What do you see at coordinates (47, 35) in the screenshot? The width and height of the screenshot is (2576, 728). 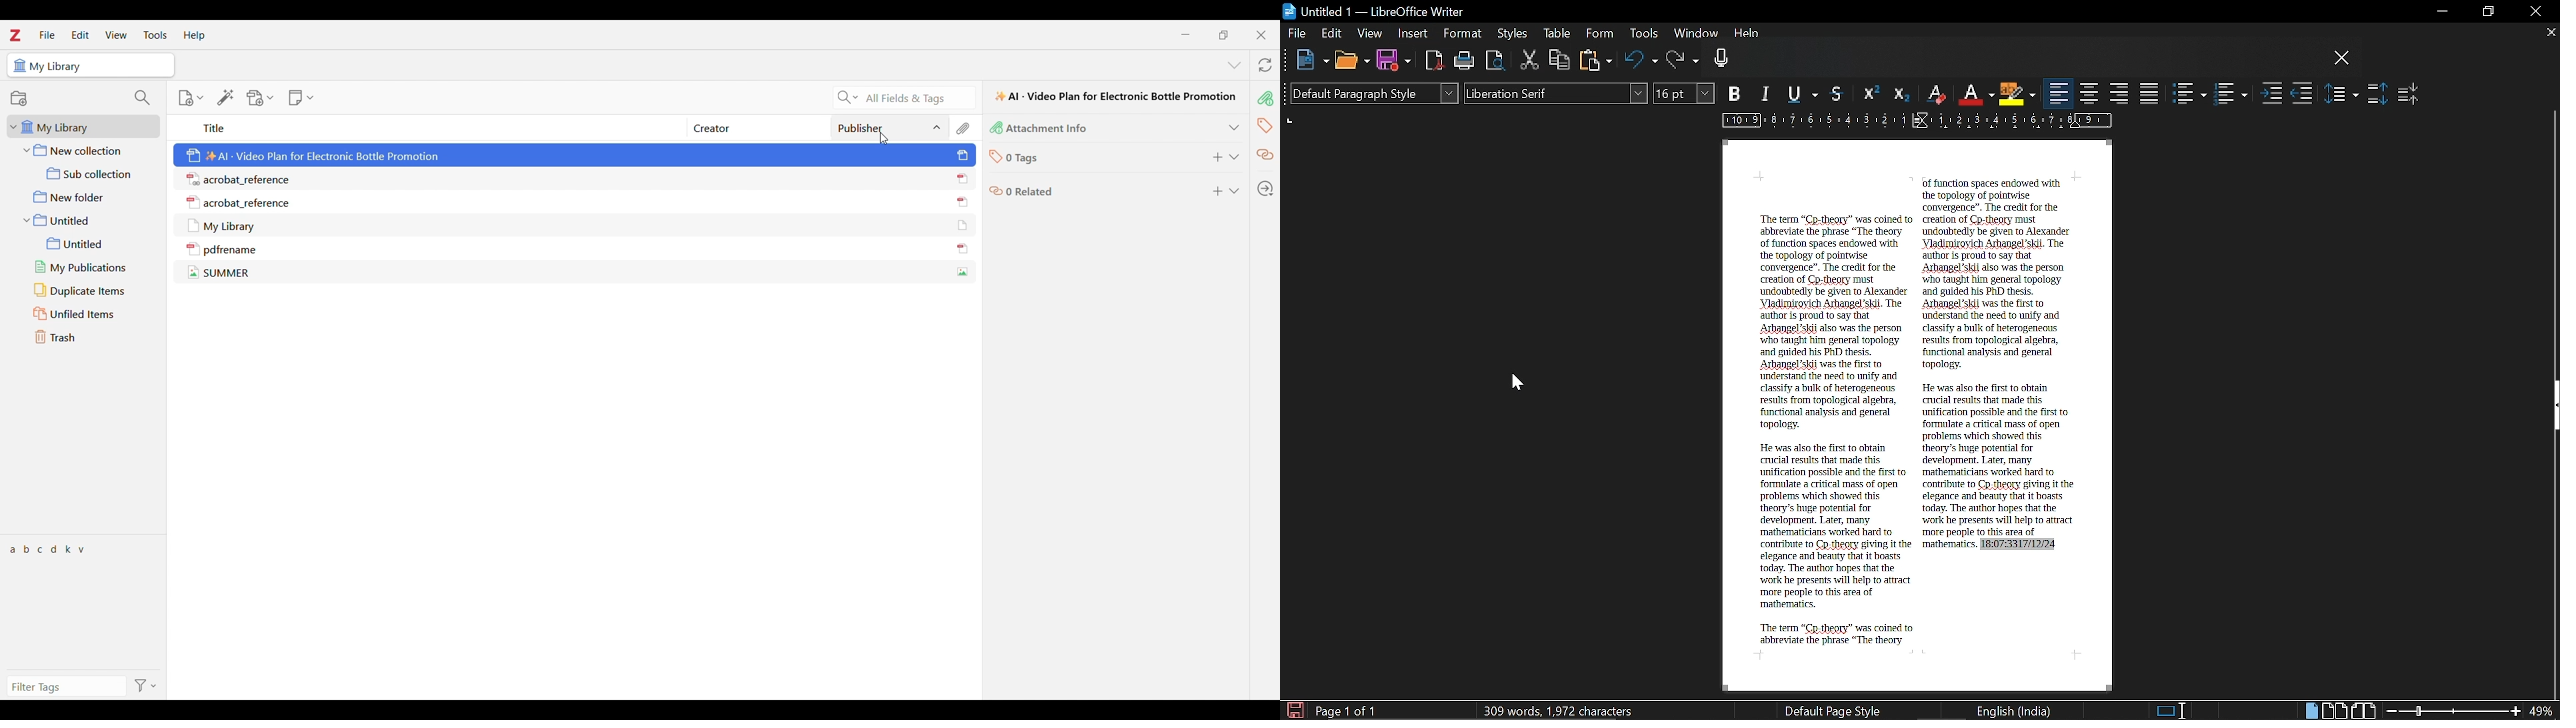 I see `File menu` at bounding box center [47, 35].